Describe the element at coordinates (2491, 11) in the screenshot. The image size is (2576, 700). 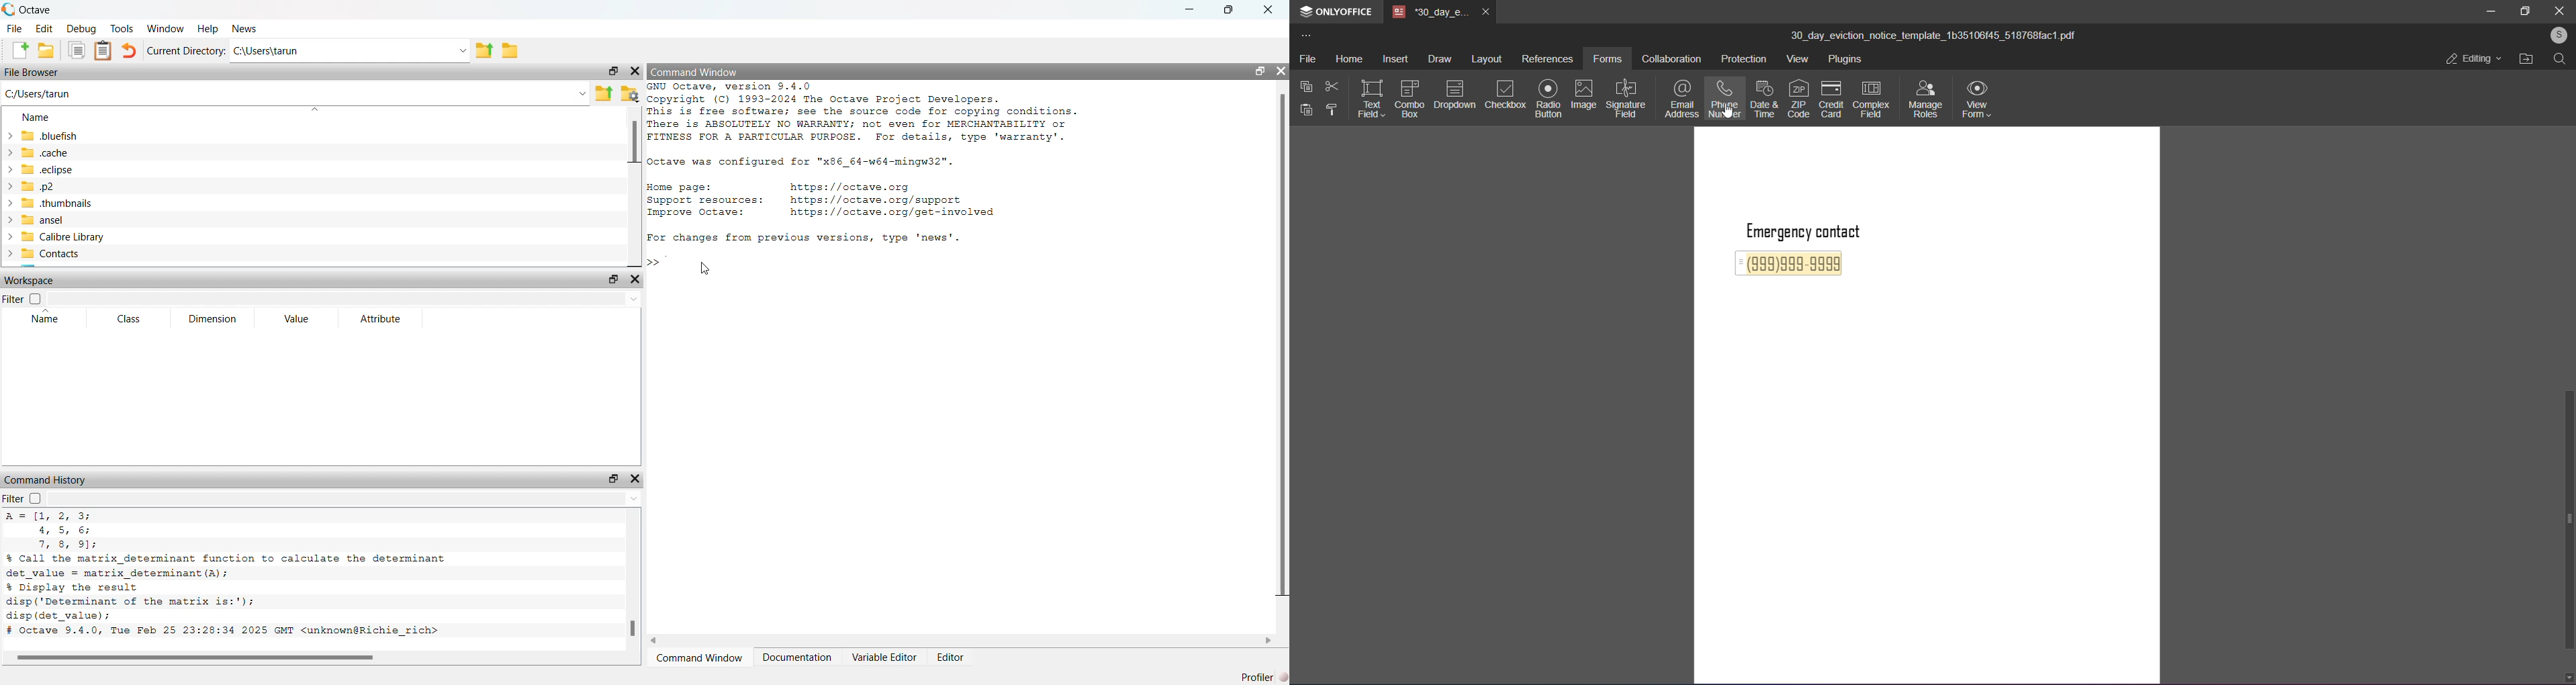
I see `minimize` at that location.